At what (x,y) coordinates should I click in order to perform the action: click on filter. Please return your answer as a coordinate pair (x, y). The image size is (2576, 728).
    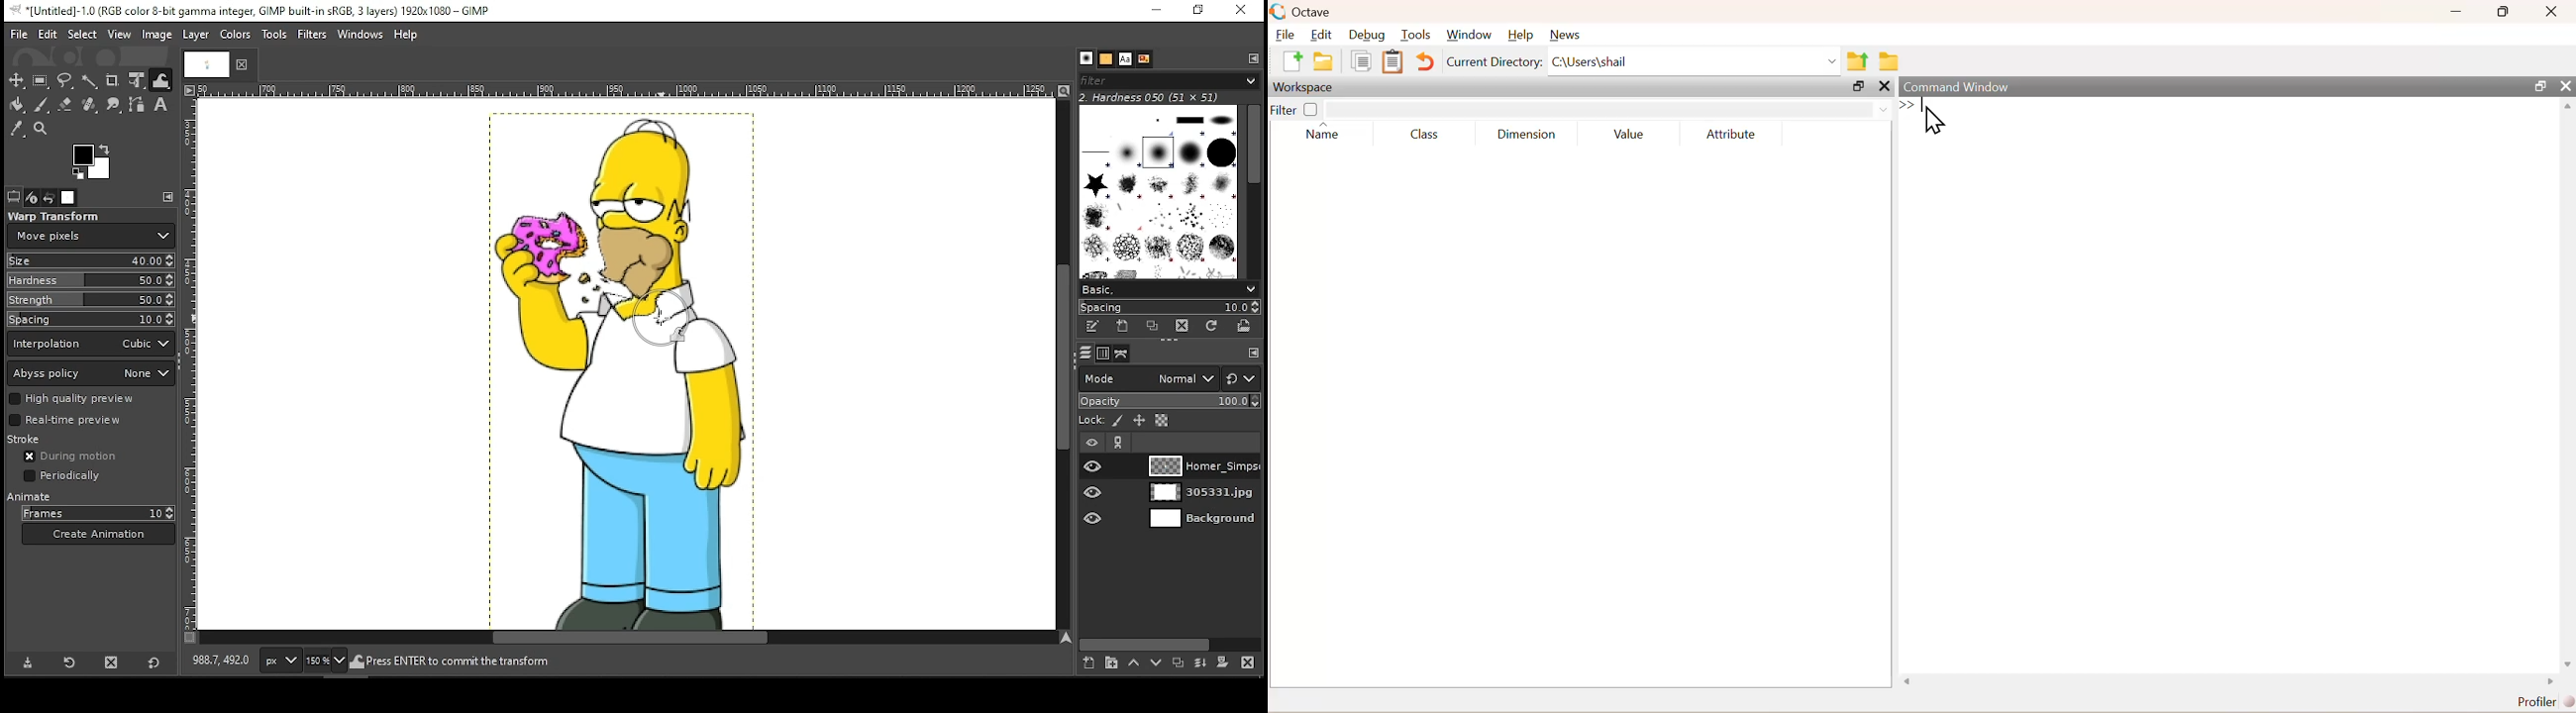
    Looking at the image, I should click on (1173, 80).